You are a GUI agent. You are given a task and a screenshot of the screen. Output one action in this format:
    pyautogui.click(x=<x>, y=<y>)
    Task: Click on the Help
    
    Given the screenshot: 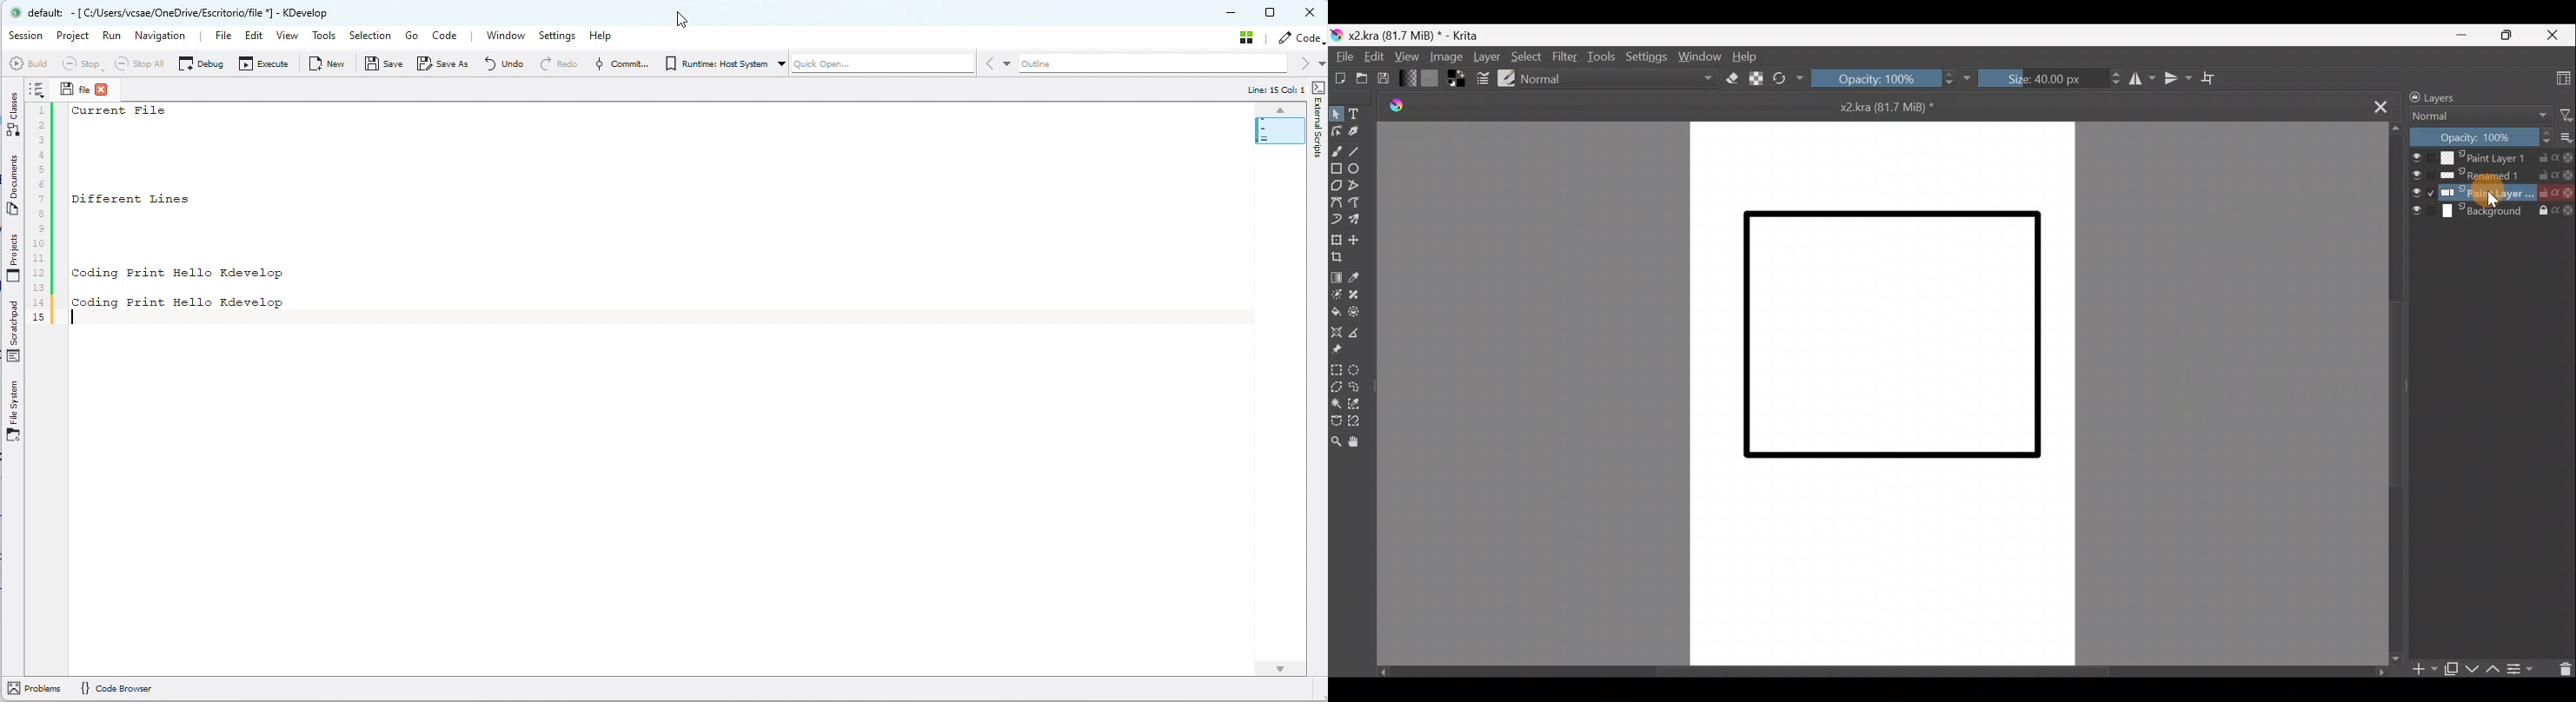 What is the action you would take?
    pyautogui.click(x=1747, y=54)
    